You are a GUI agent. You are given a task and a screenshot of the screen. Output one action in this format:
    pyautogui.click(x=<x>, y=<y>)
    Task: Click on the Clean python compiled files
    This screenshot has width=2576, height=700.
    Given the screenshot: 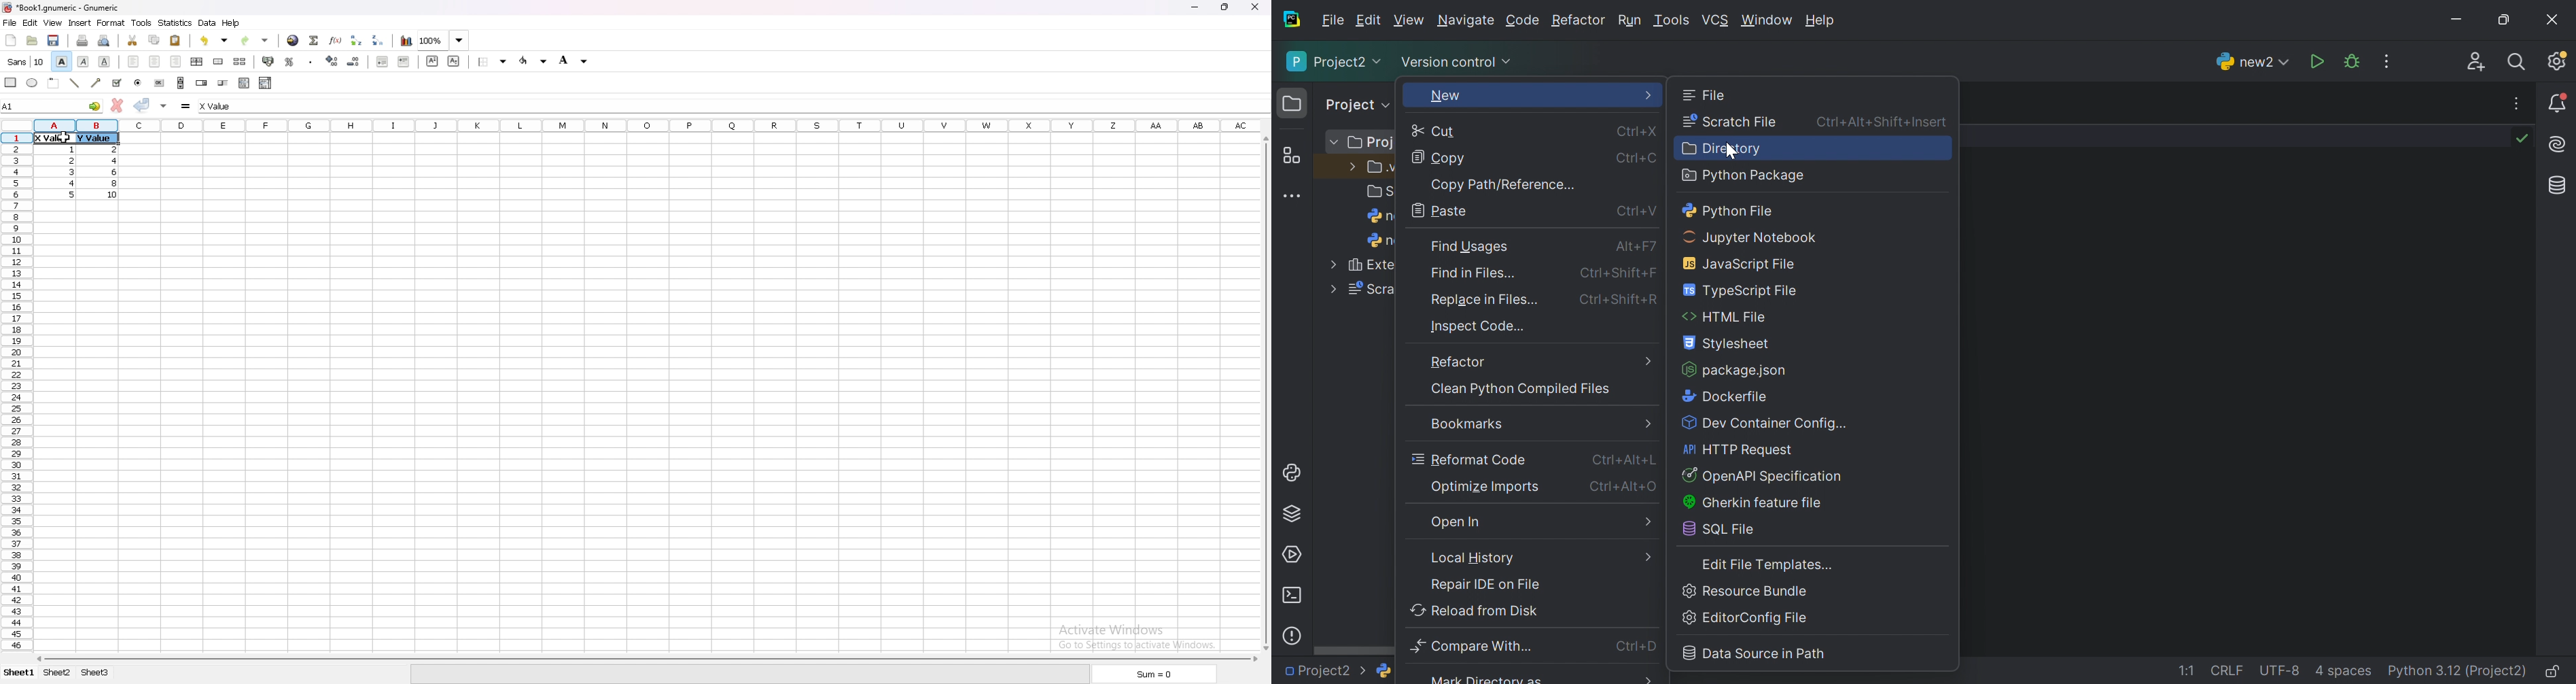 What is the action you would take?
    pyautogui.click(x=1522, y=388)
    